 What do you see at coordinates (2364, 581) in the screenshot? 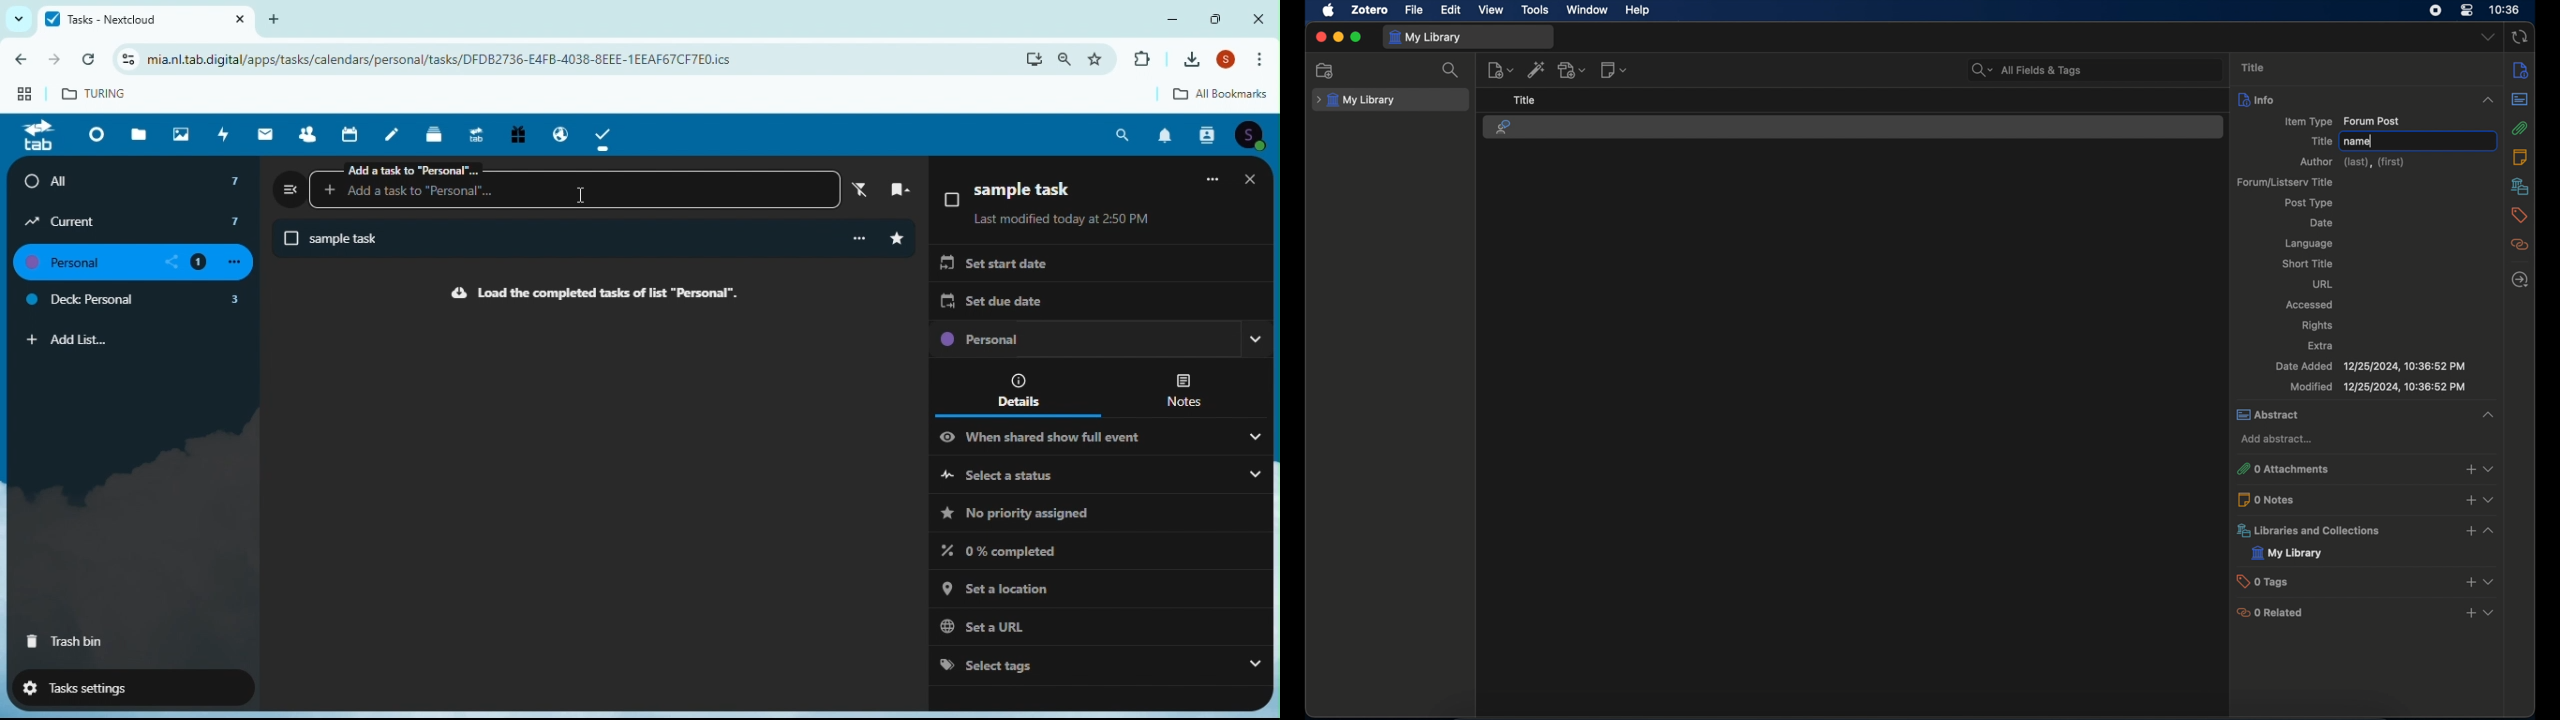
I see `0 tags` at bounding box center [2364, 581].